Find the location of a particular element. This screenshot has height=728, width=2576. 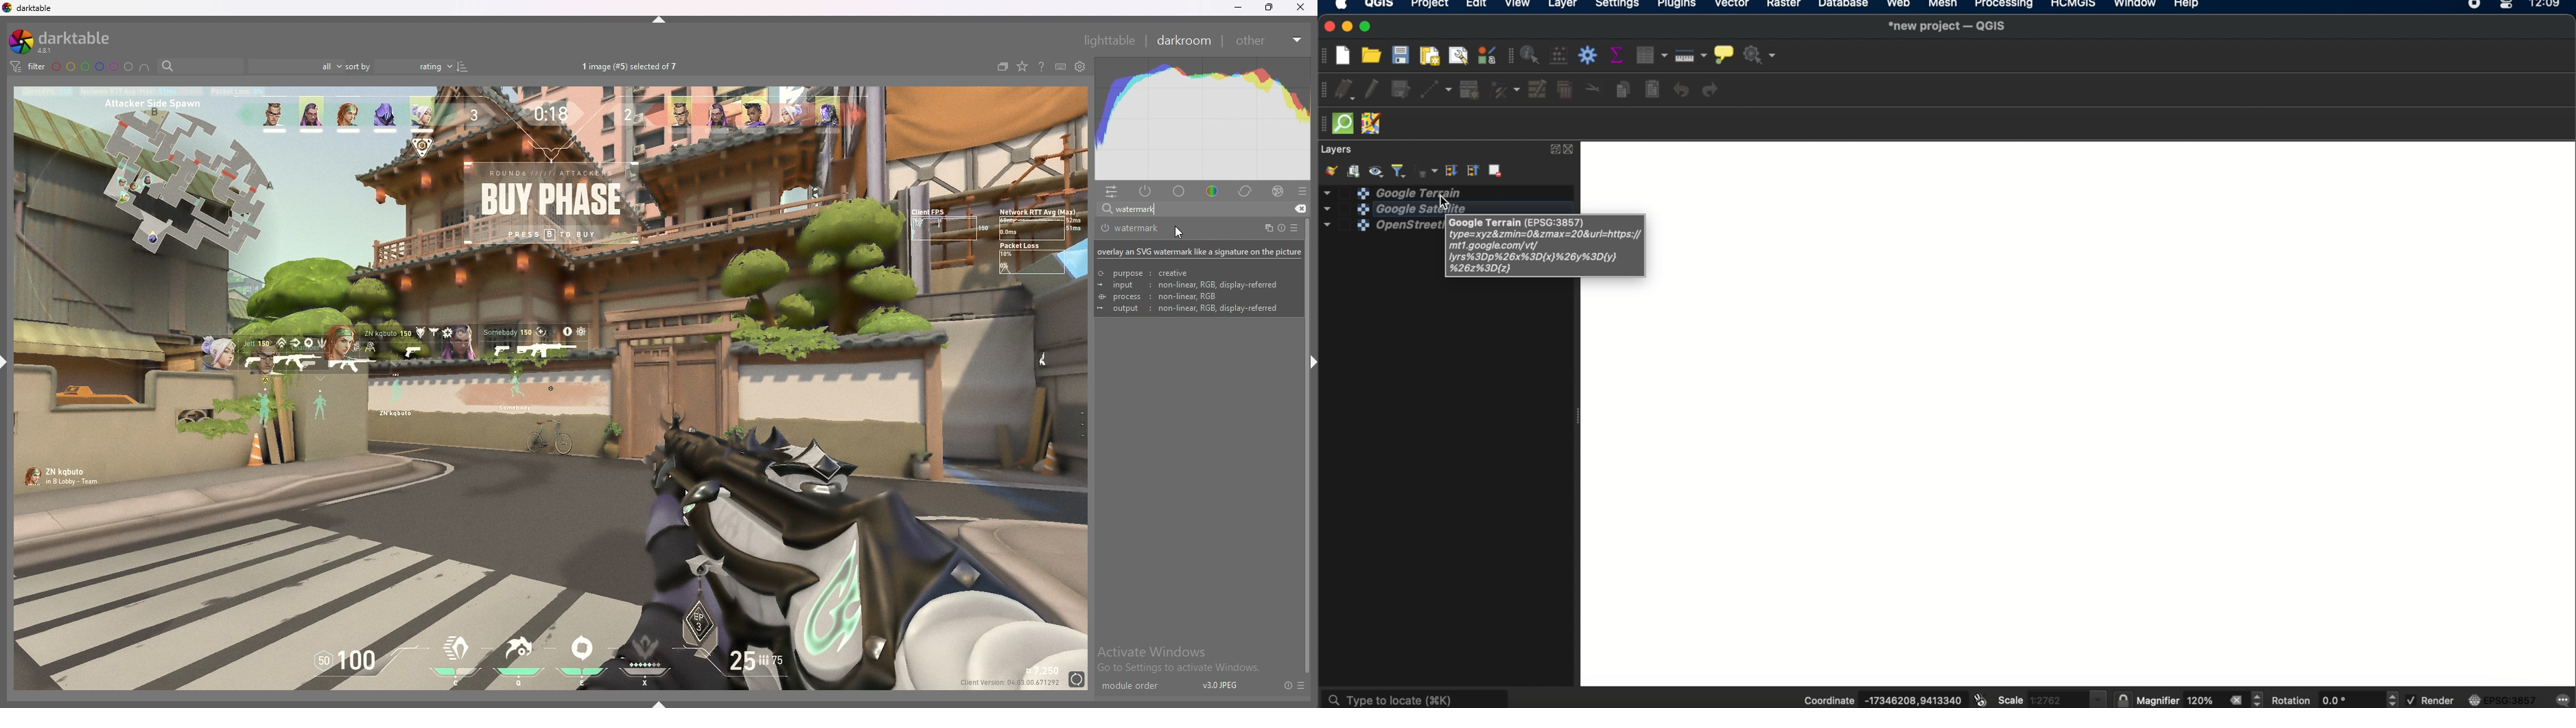

quickOSm is located at coordinates (1346, 123).